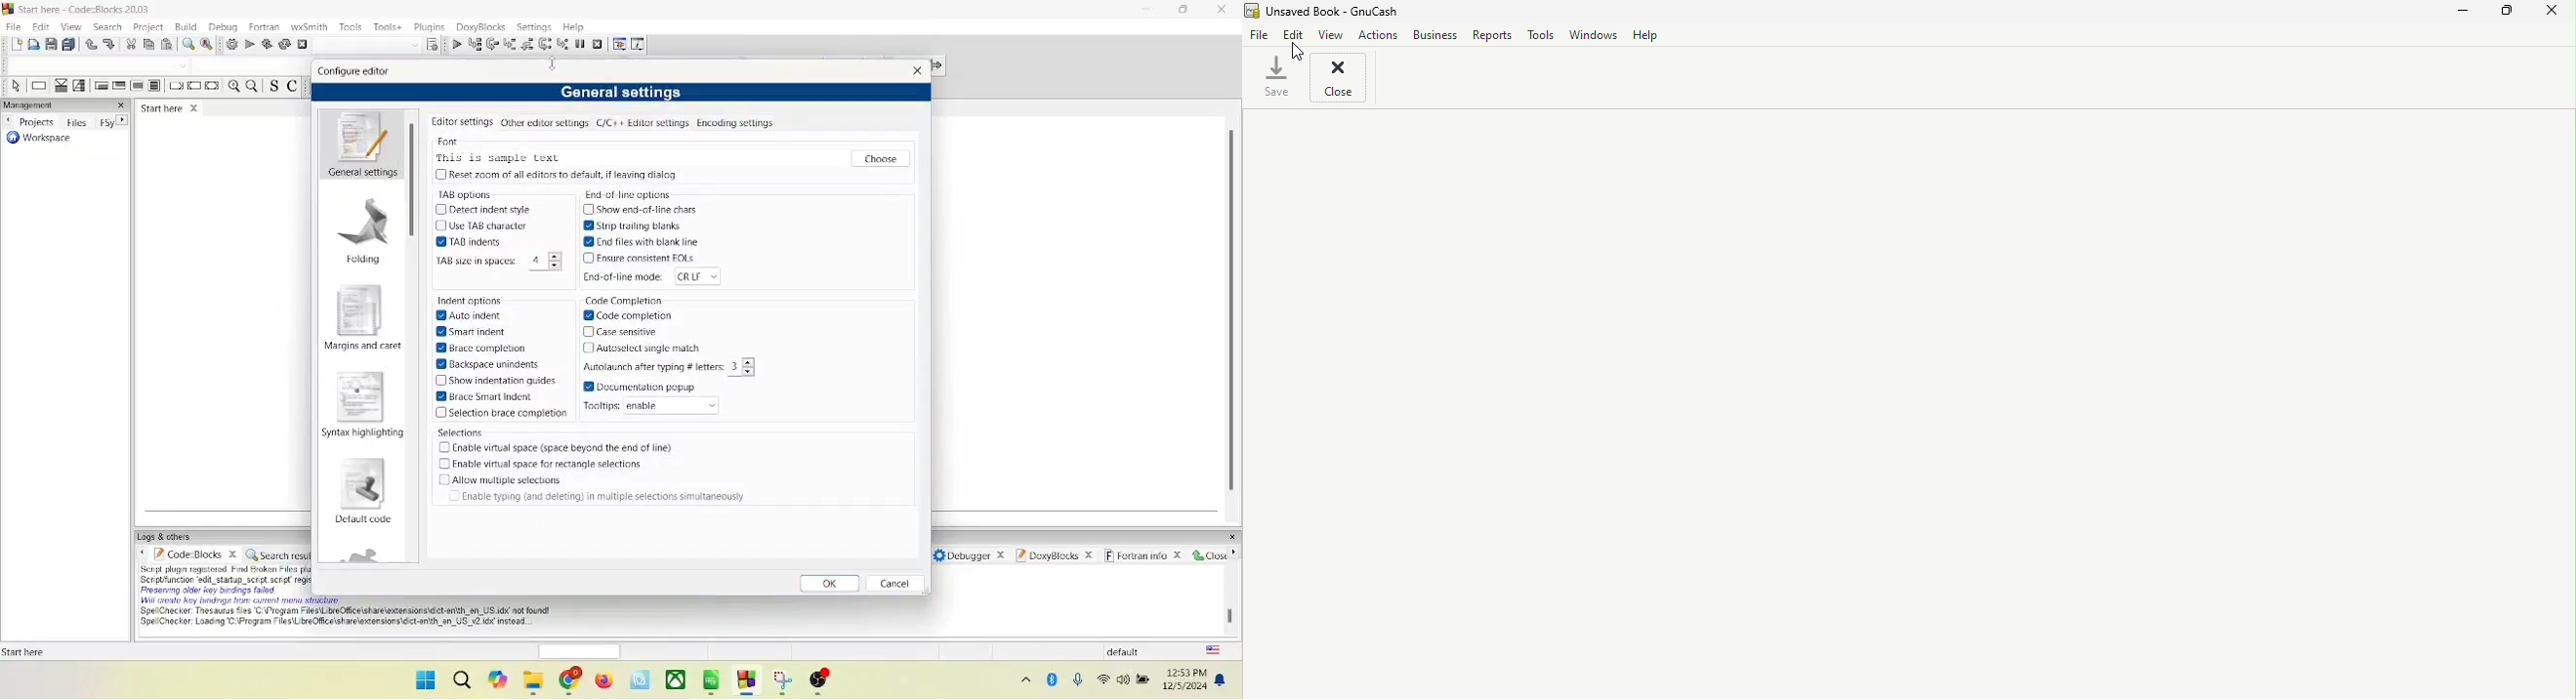 The height and width of the screenshot is (700, 2576). I want to click on autoselect single match, so click(645, 347).